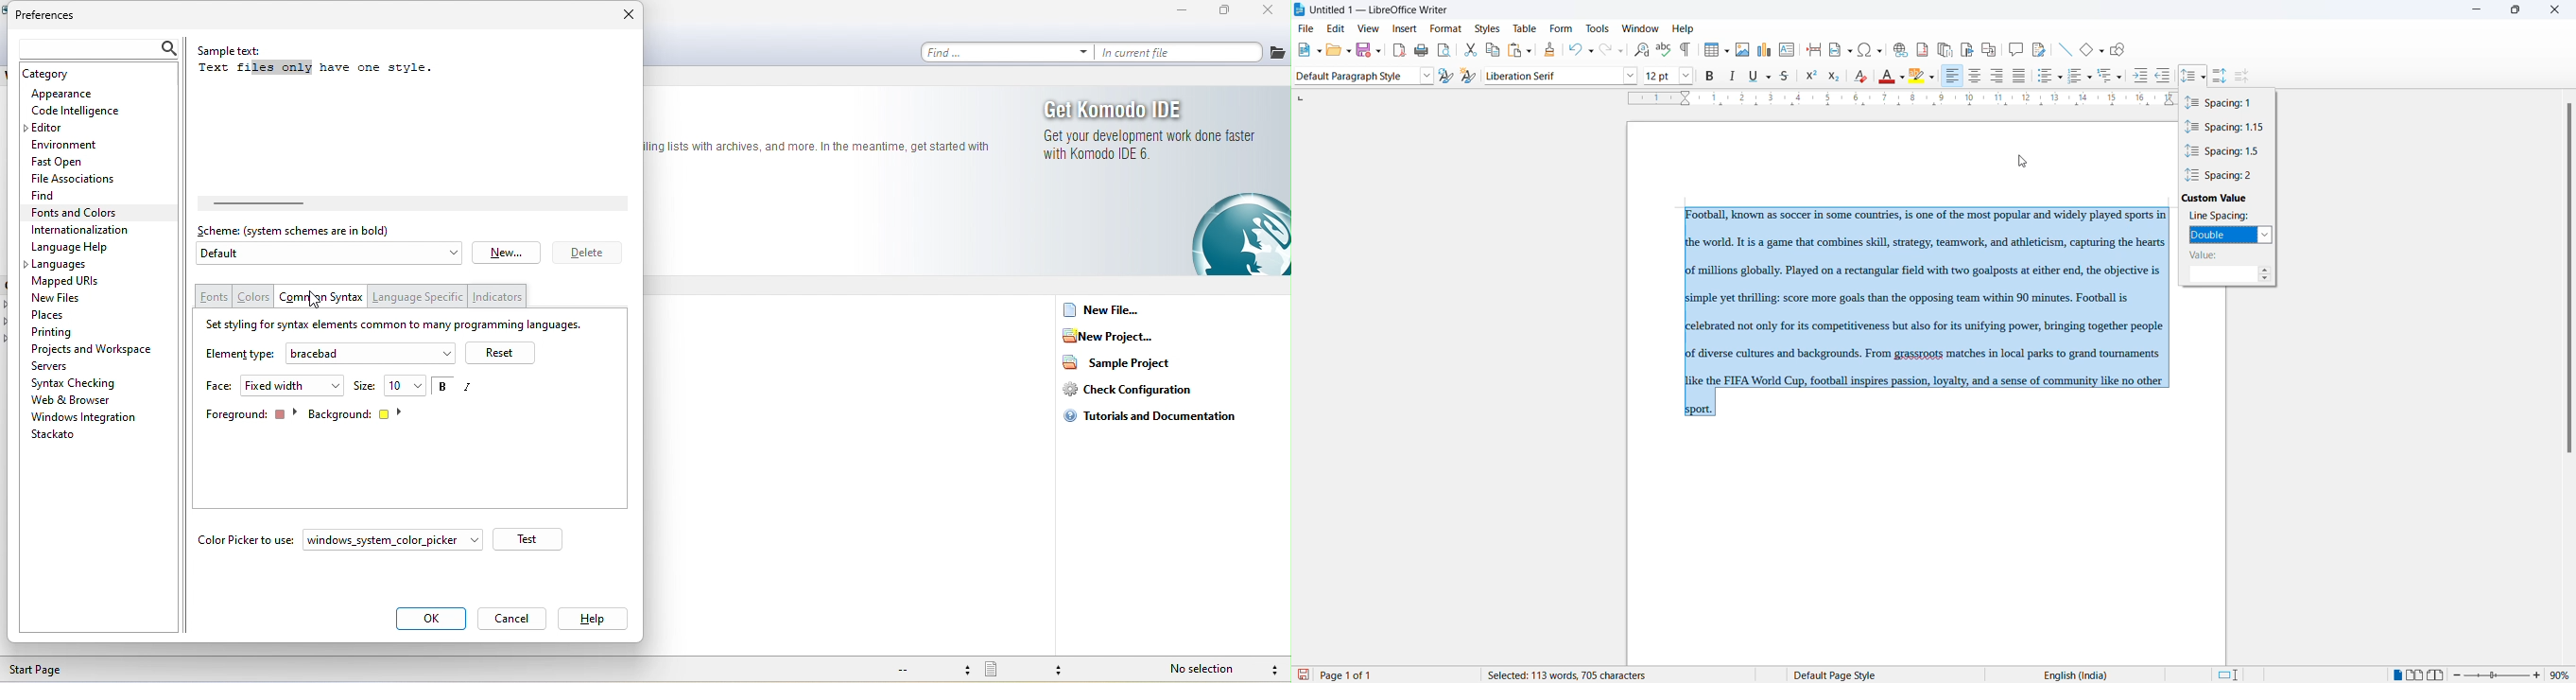  What do you see at coordinates (587, 253) in the screenshot?
I see `delete` at bounding box center [587, 253].